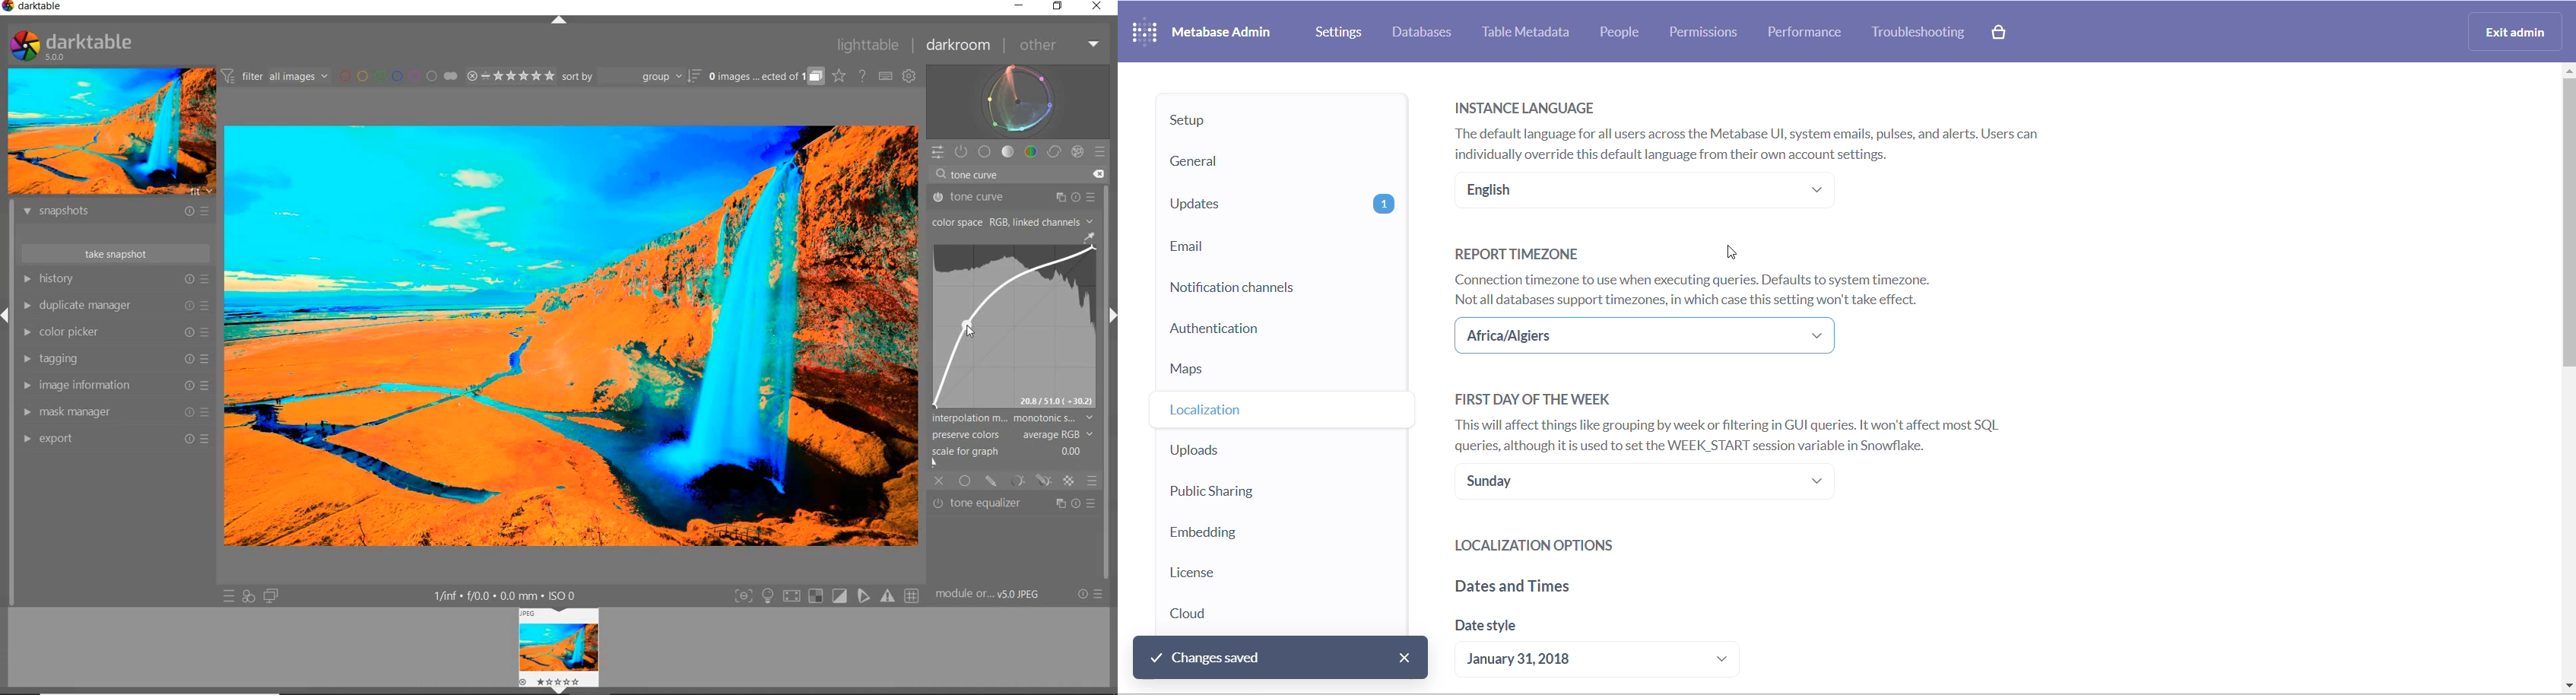 The image size is (2576, 700). What do you see at coordinates (110, 132) in the screenshot?
I see `IMAGE PREVIEW` at bounding box center [110, 132].